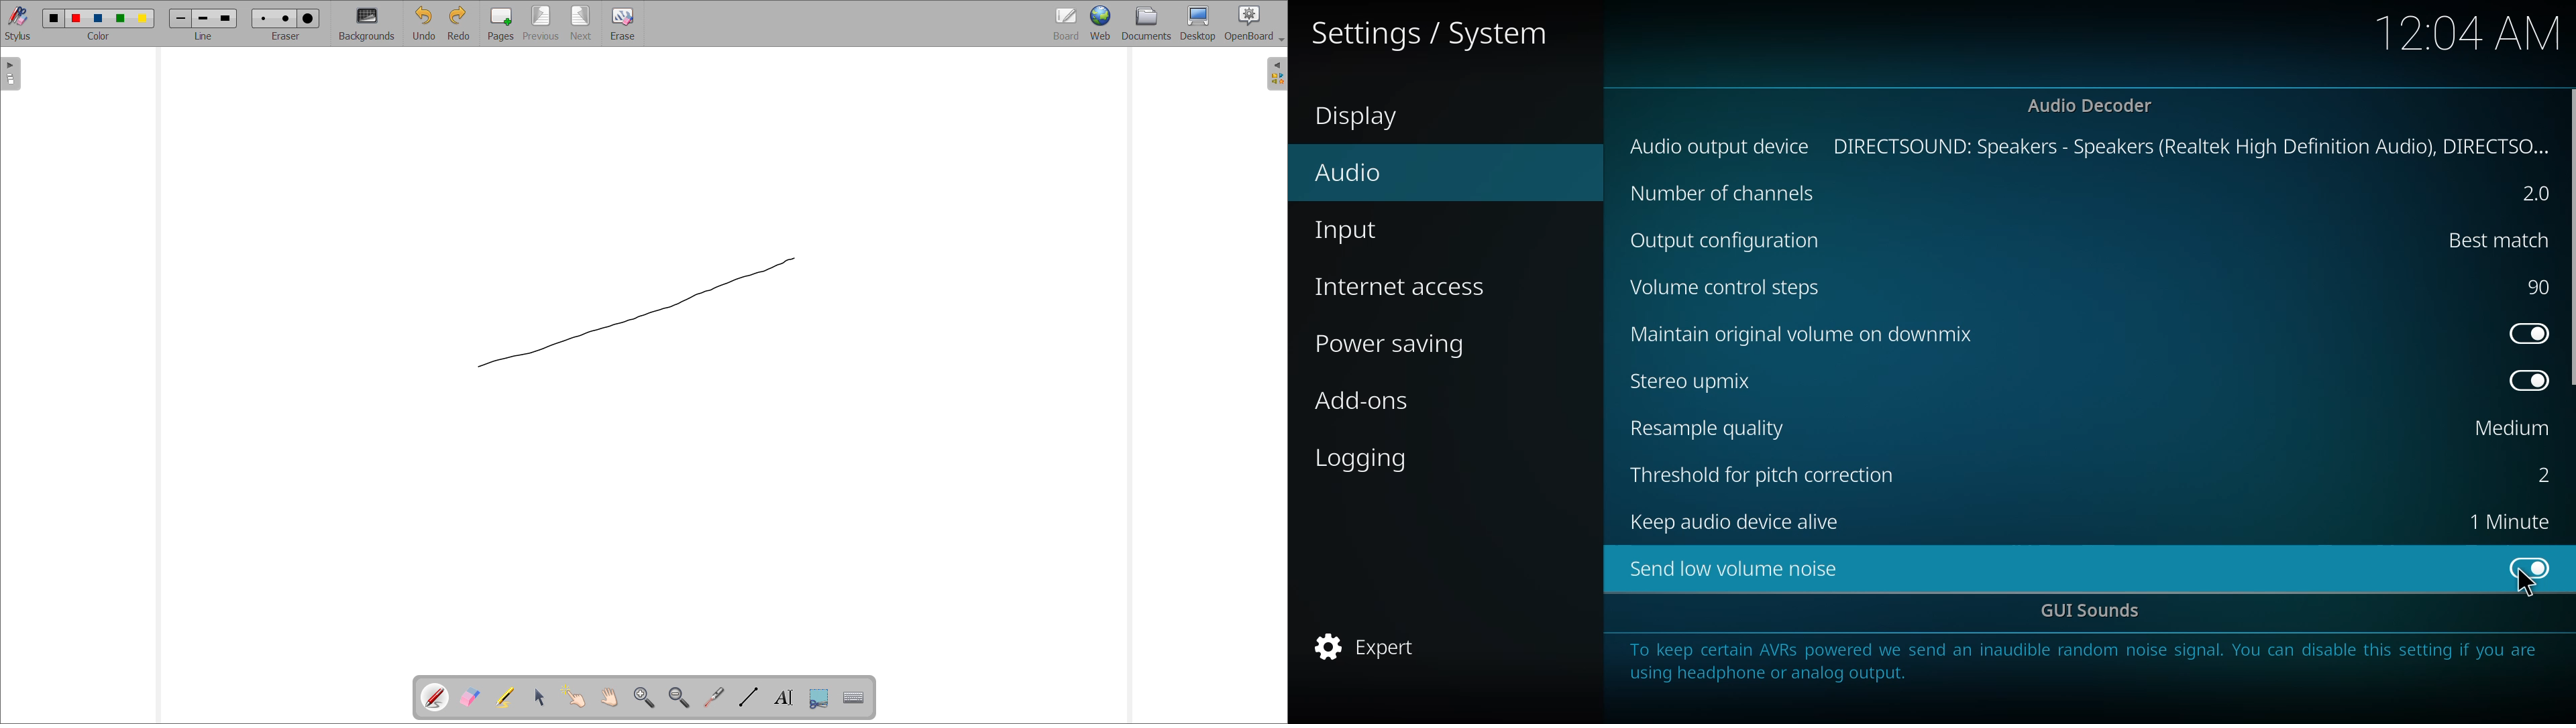  What do you see at coordinates (470, 697) in the screenshot?
I see `erase annotations` at bounding box center [470, 697].